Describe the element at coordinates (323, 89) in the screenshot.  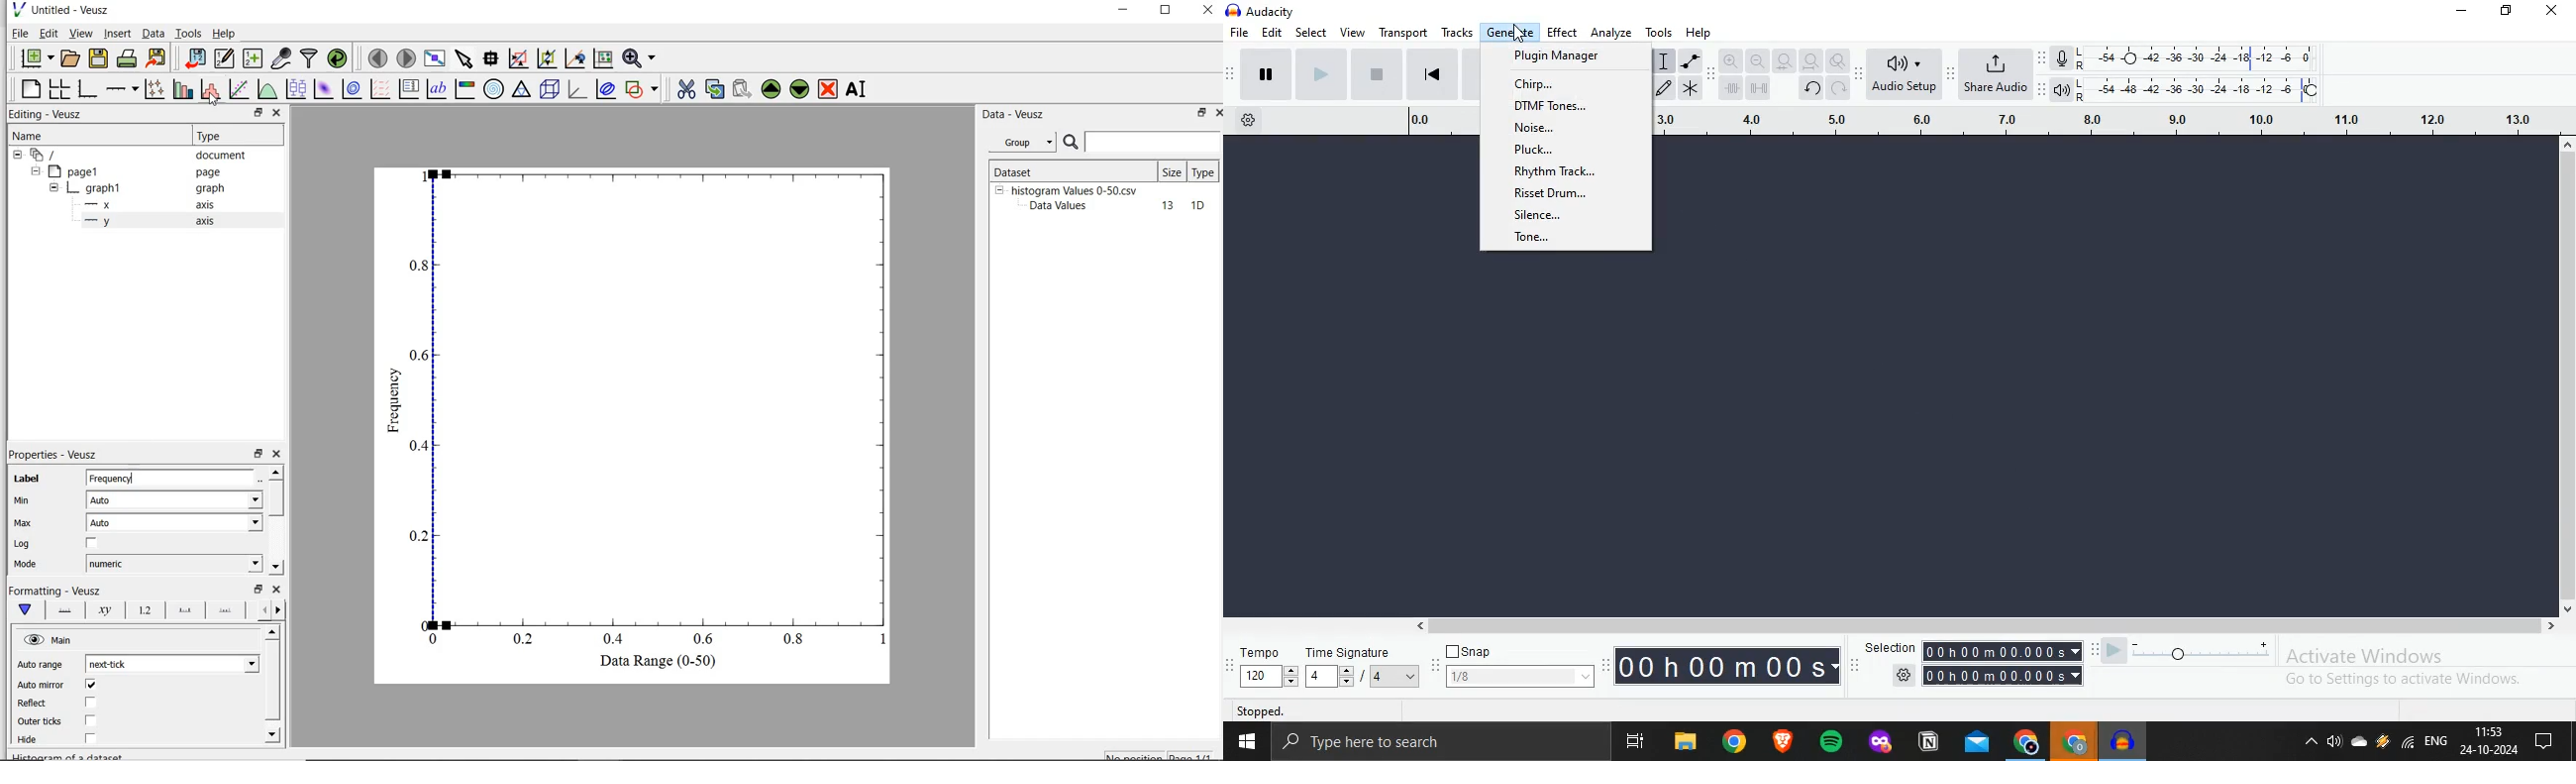
I see `plot 2d dataset as an image` at that location.